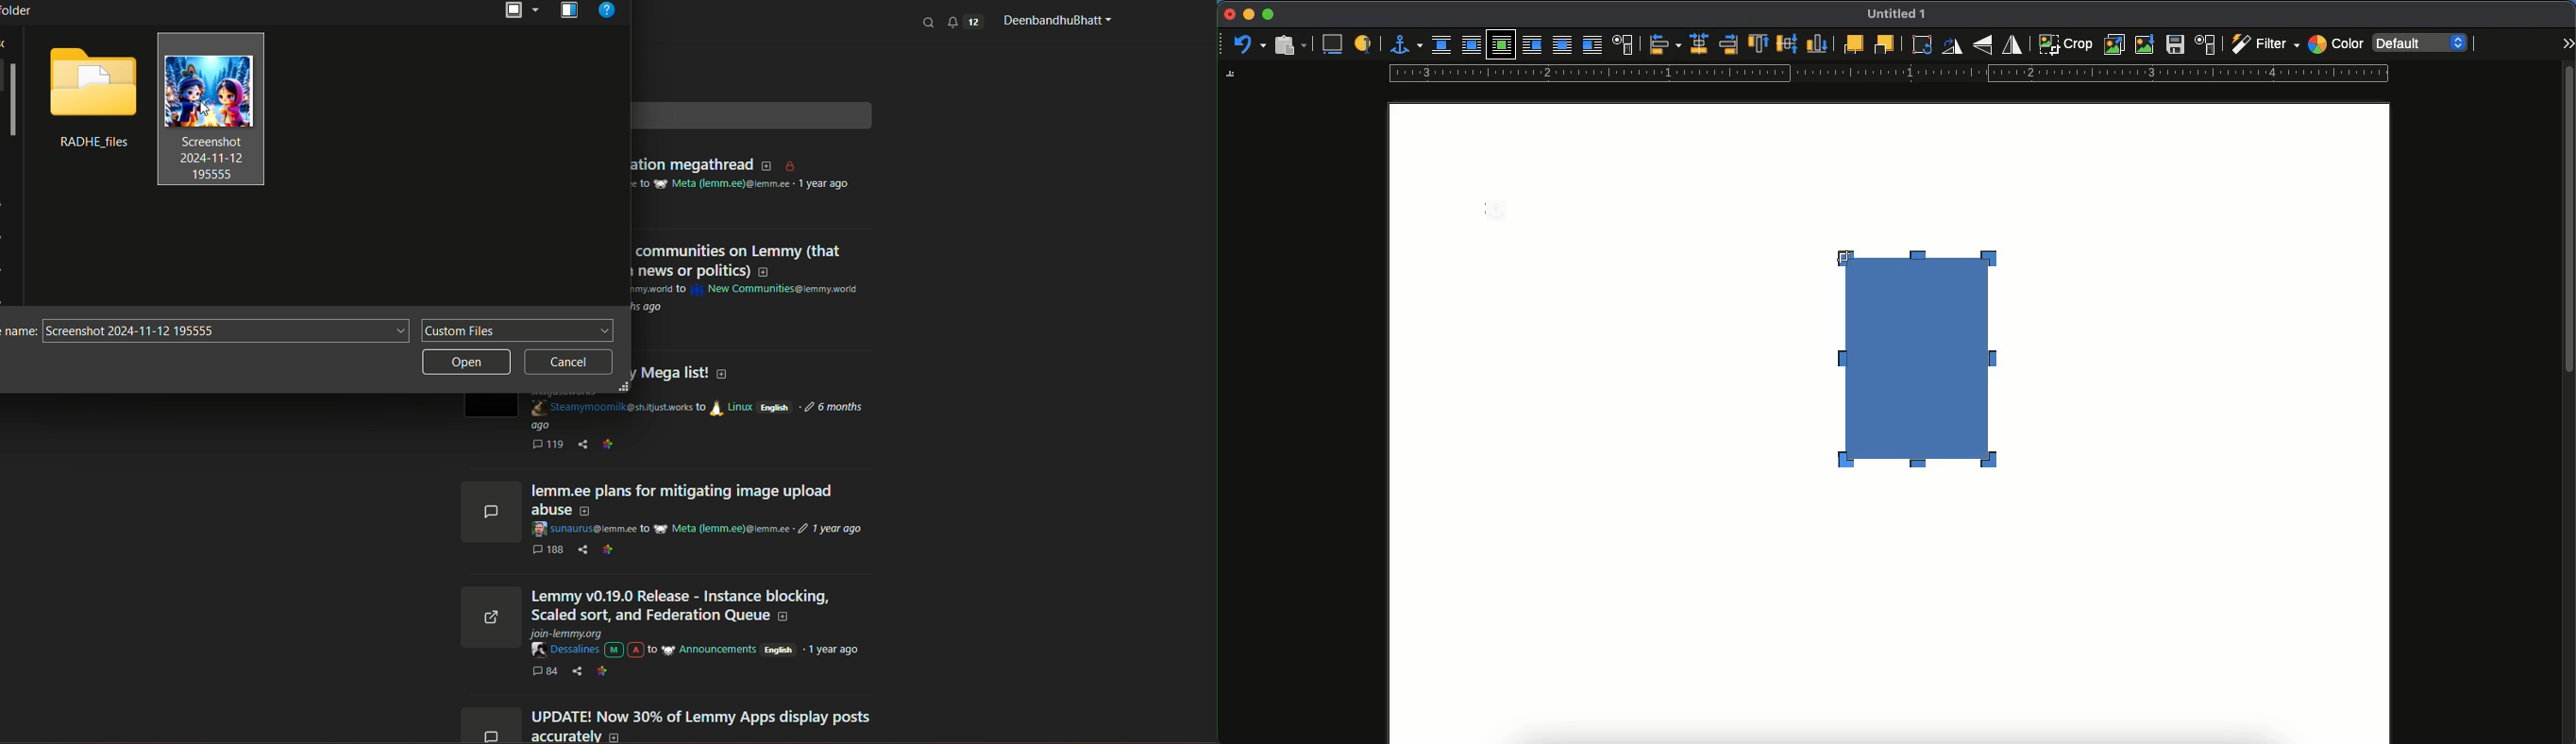 Image resolution: width=2576 pixels, height=756 pixels. Describe the element at coordinates (1228, 15) in the screenshot. I see `close` at that location.